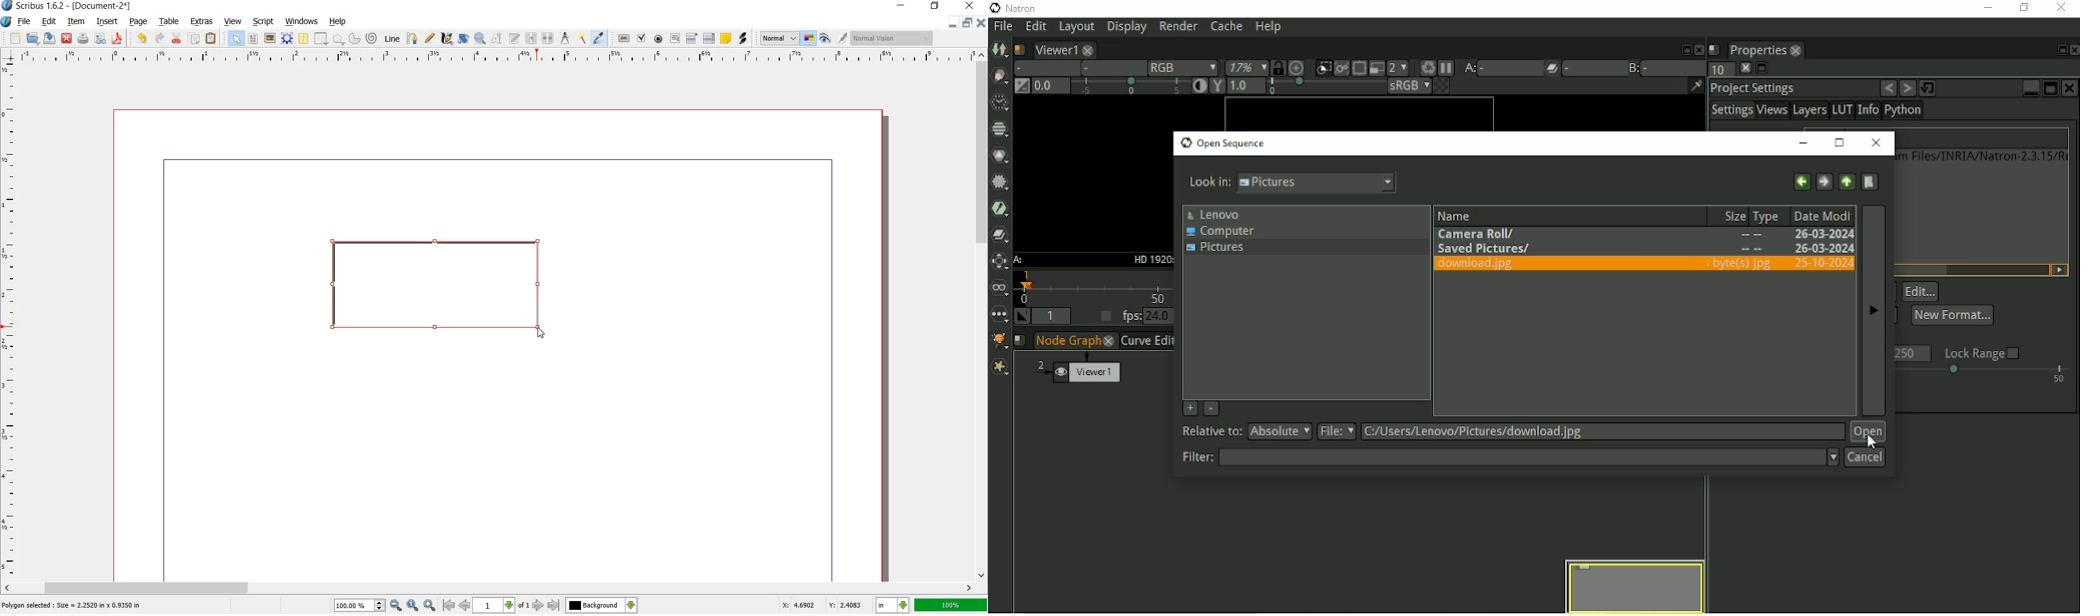  I want to click on EDIT, so click(48, 22).